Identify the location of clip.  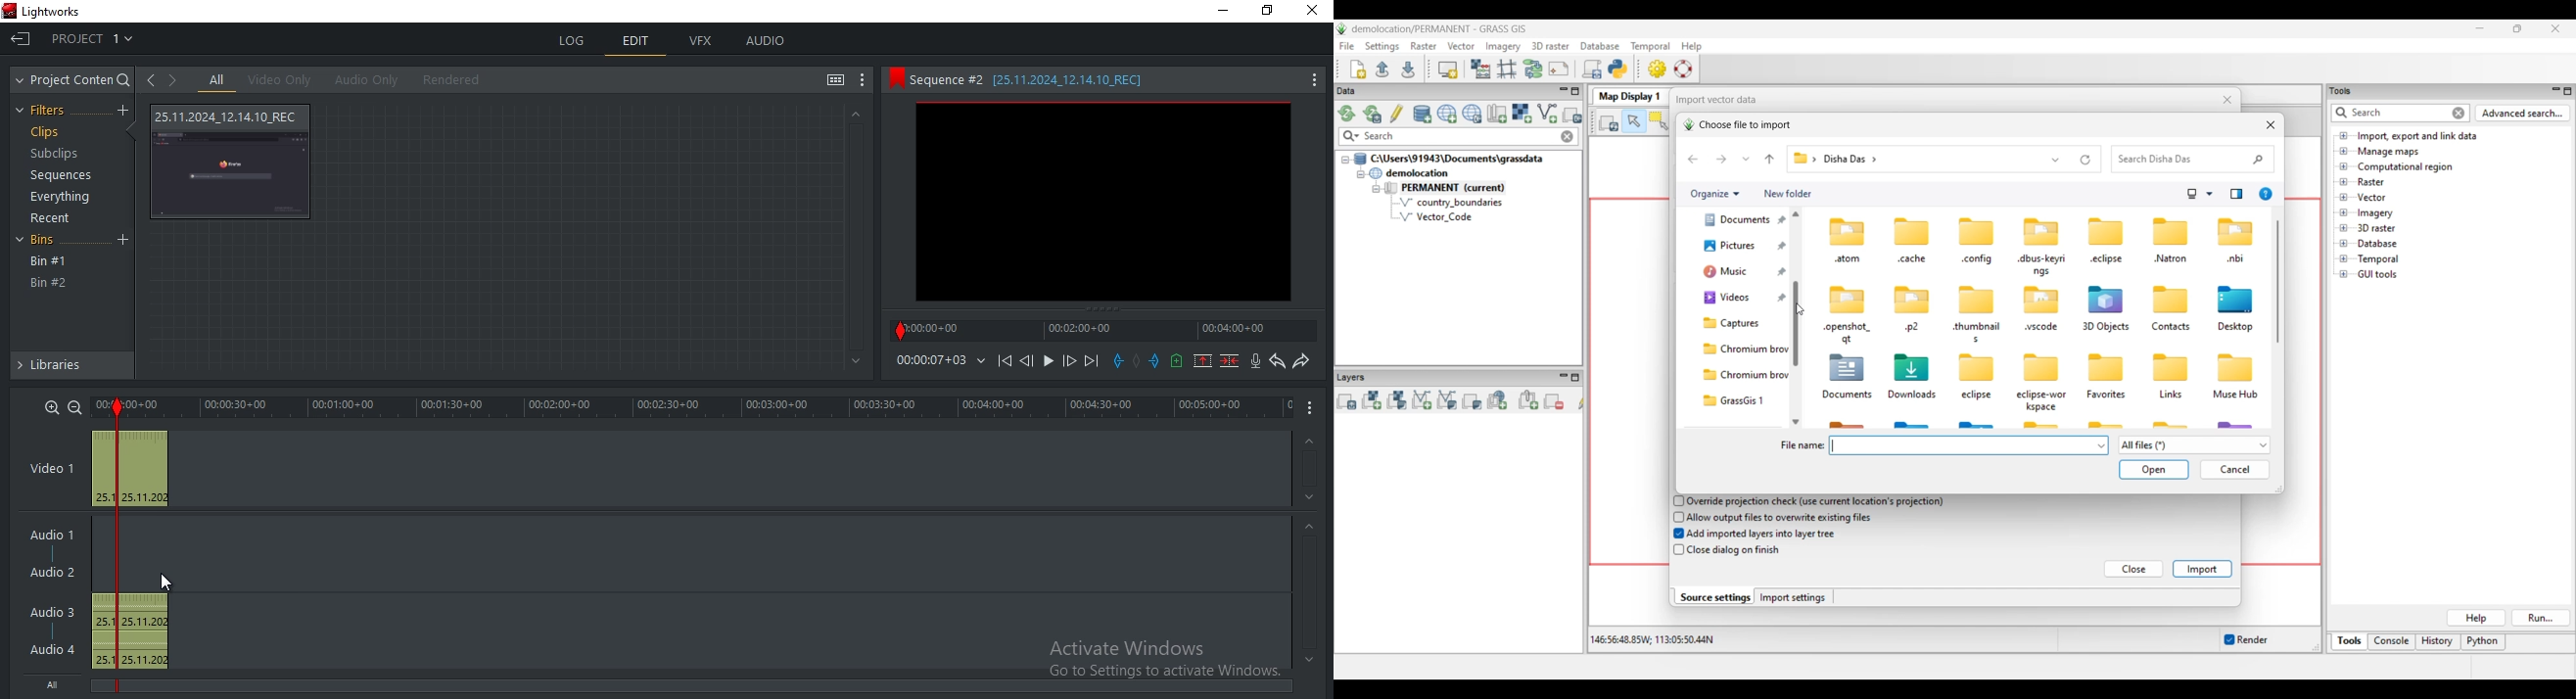
(1102, 202).